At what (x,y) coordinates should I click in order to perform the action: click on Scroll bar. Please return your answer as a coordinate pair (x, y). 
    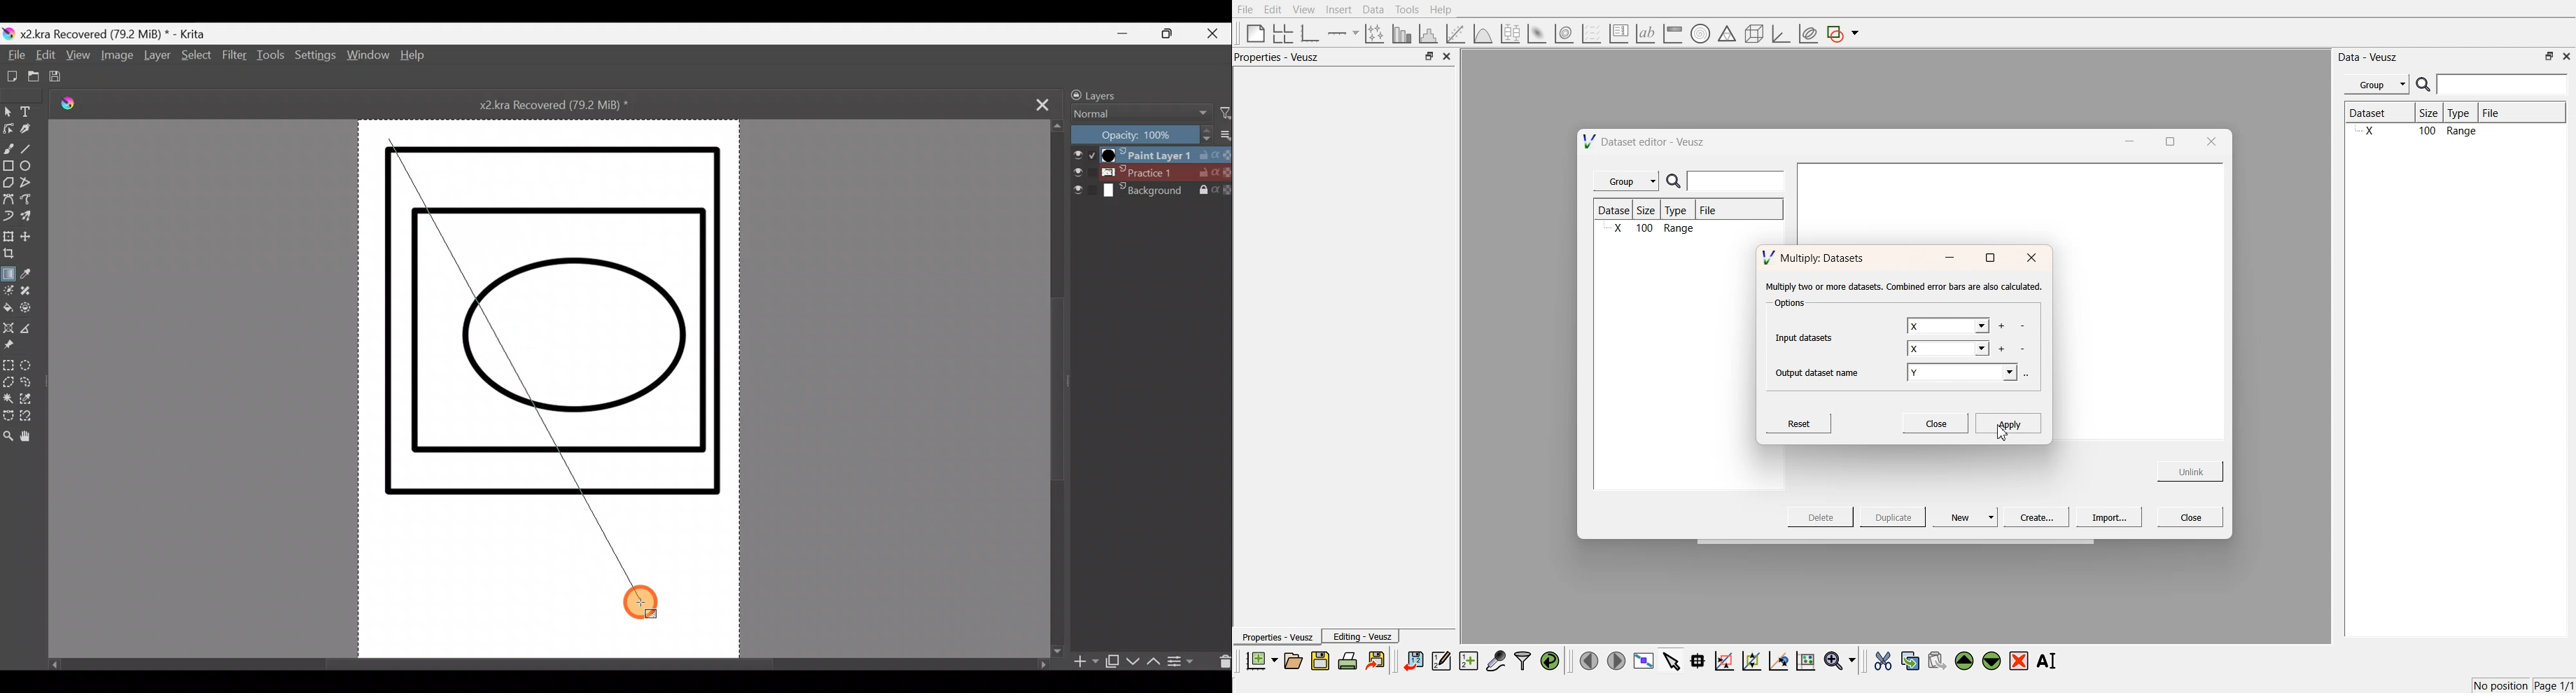
    Looking at the image, I should click on (1057, 387).